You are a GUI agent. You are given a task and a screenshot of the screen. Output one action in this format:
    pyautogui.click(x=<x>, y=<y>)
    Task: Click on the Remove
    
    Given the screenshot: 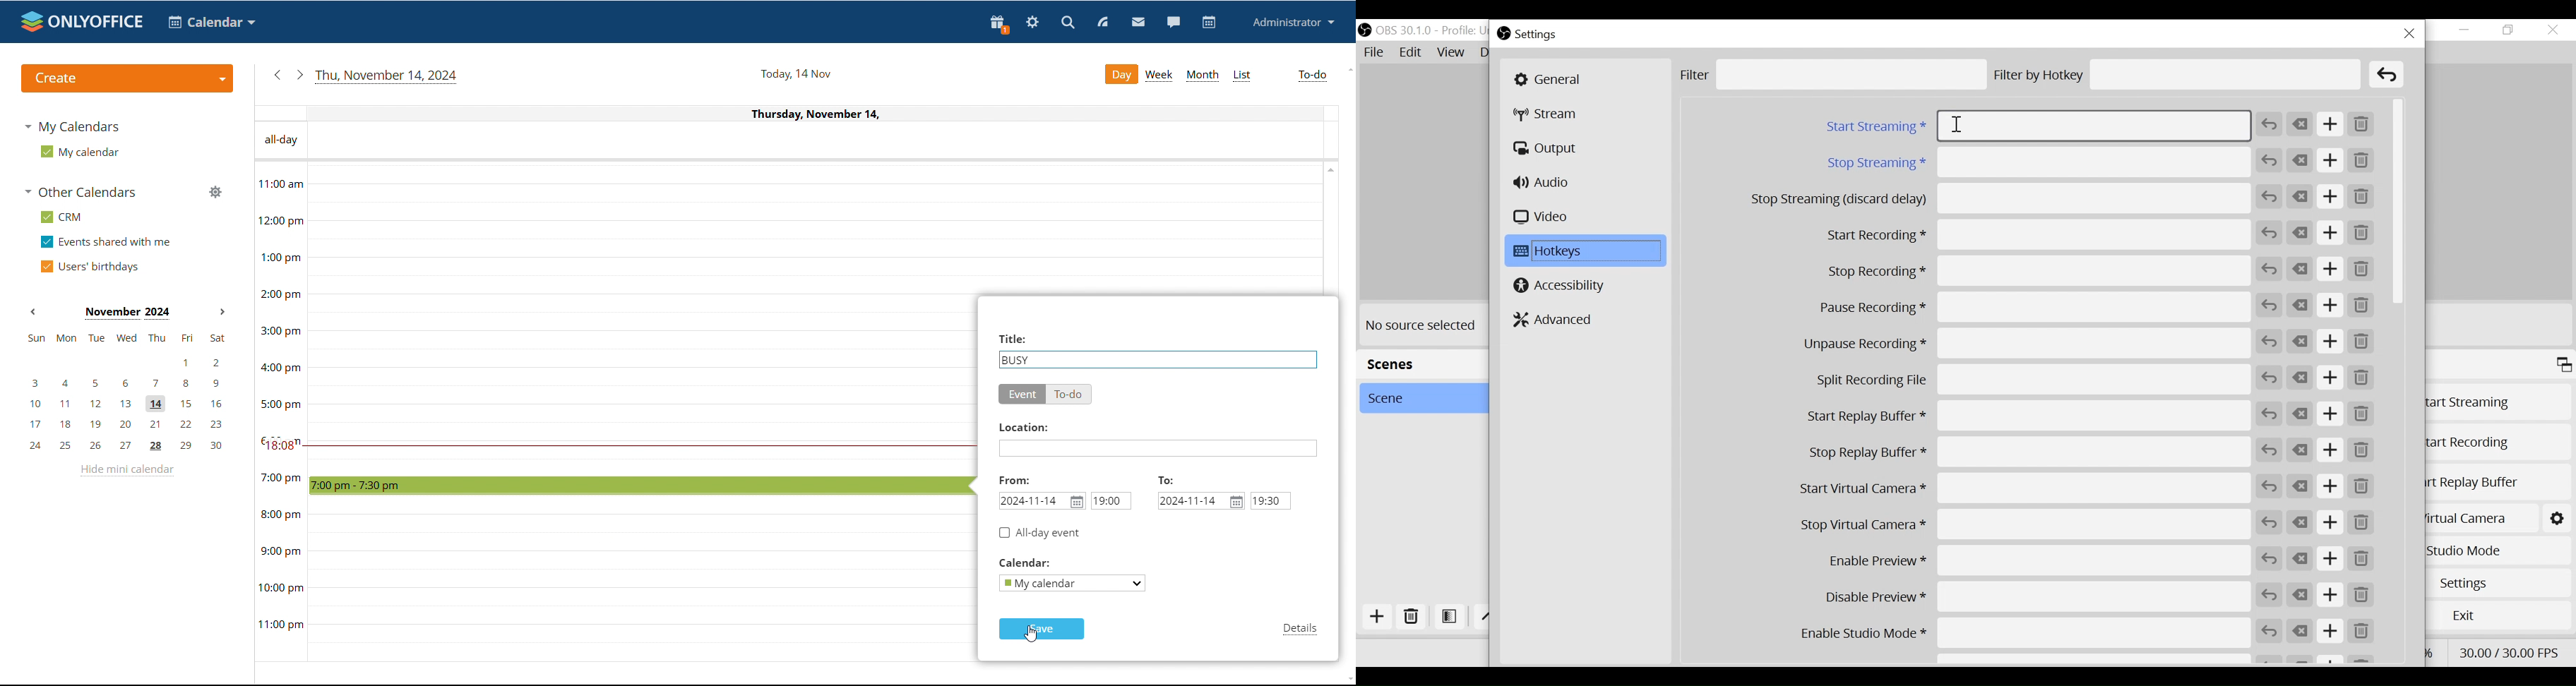 What is the action you would take?
    pyautogui.click(x=2361, y=561)
    